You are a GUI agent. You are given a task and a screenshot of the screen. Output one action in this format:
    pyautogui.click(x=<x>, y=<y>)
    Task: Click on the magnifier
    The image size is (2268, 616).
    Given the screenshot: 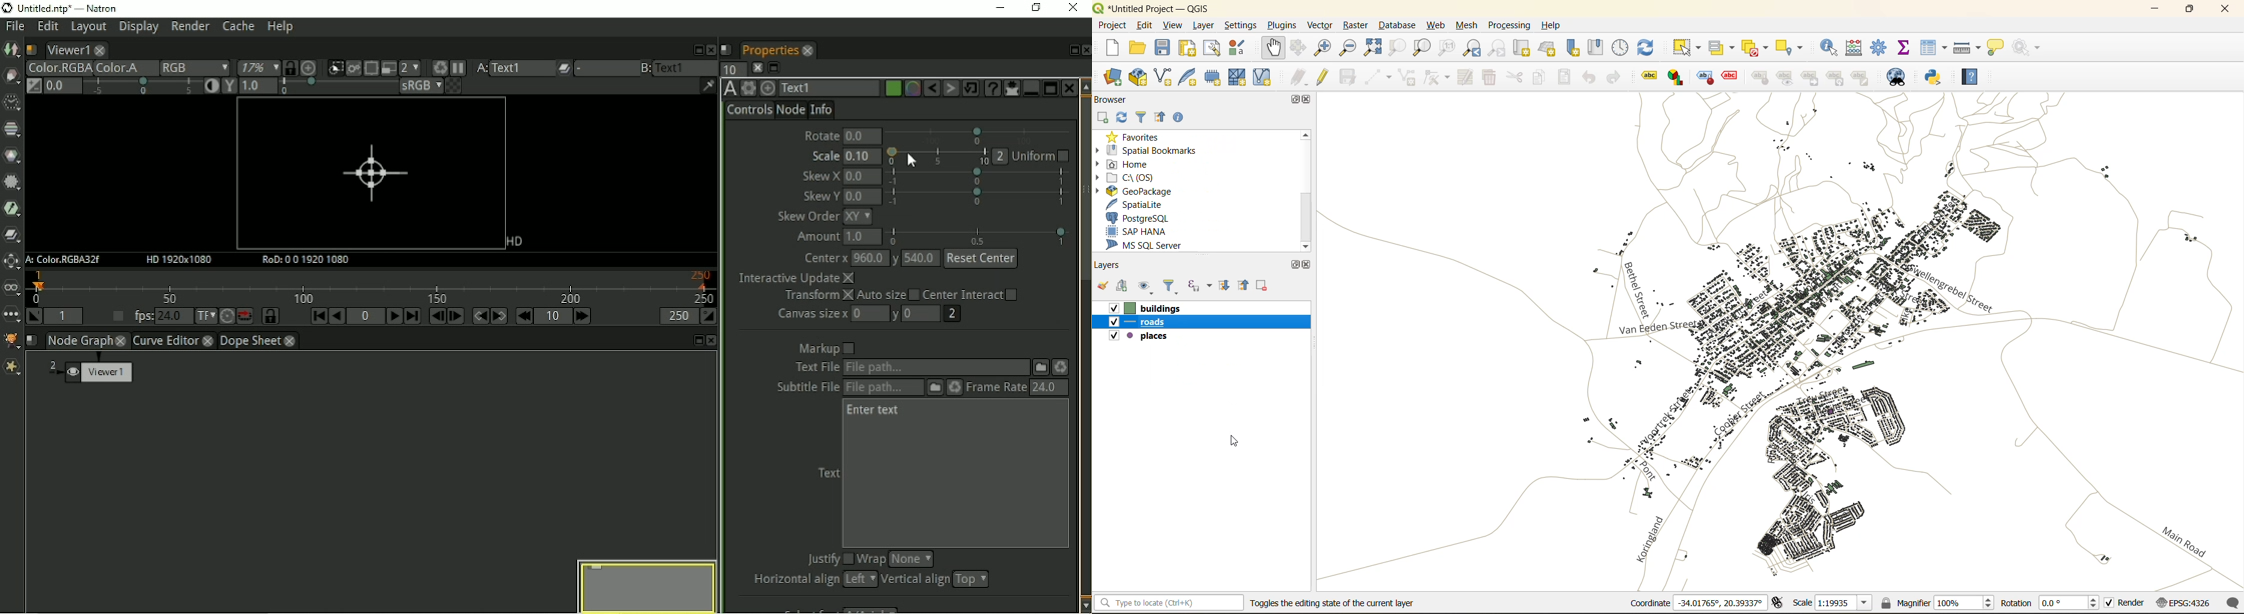 What is the action you would take?
    pyautogui.click(x=1937, y=603)
    